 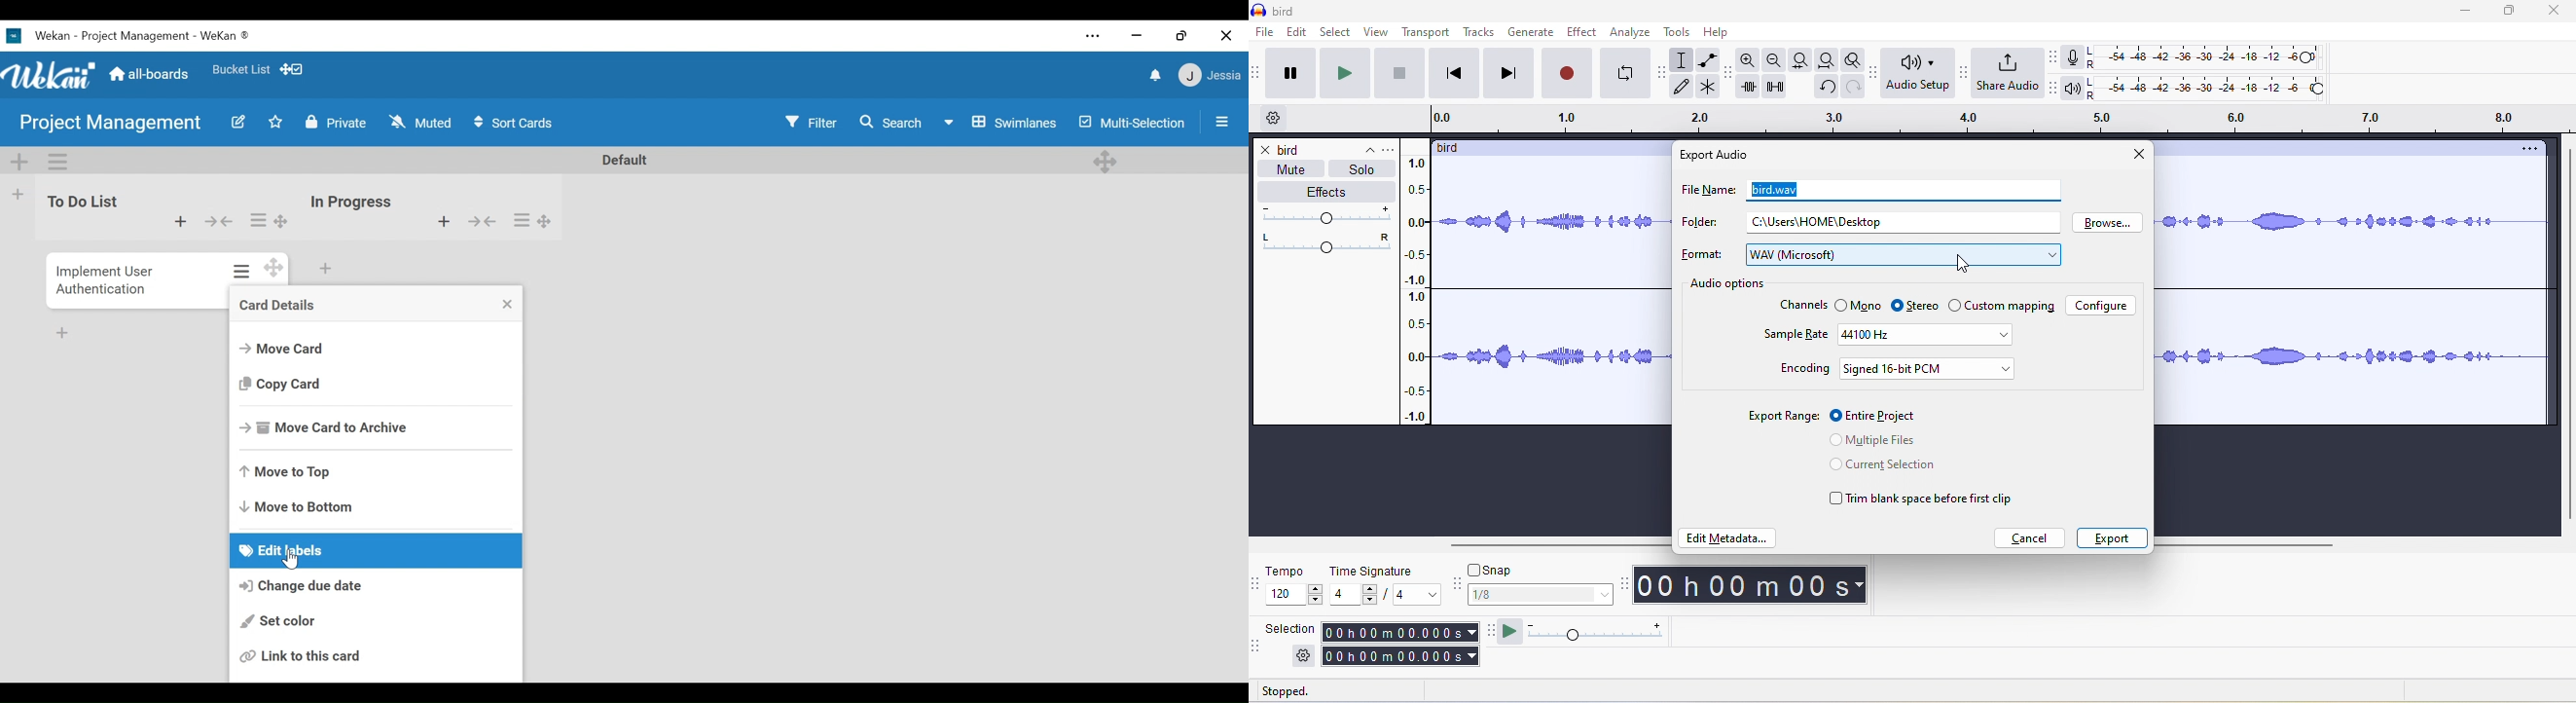 I want to click on analyze, so click(x=1631, y=32).